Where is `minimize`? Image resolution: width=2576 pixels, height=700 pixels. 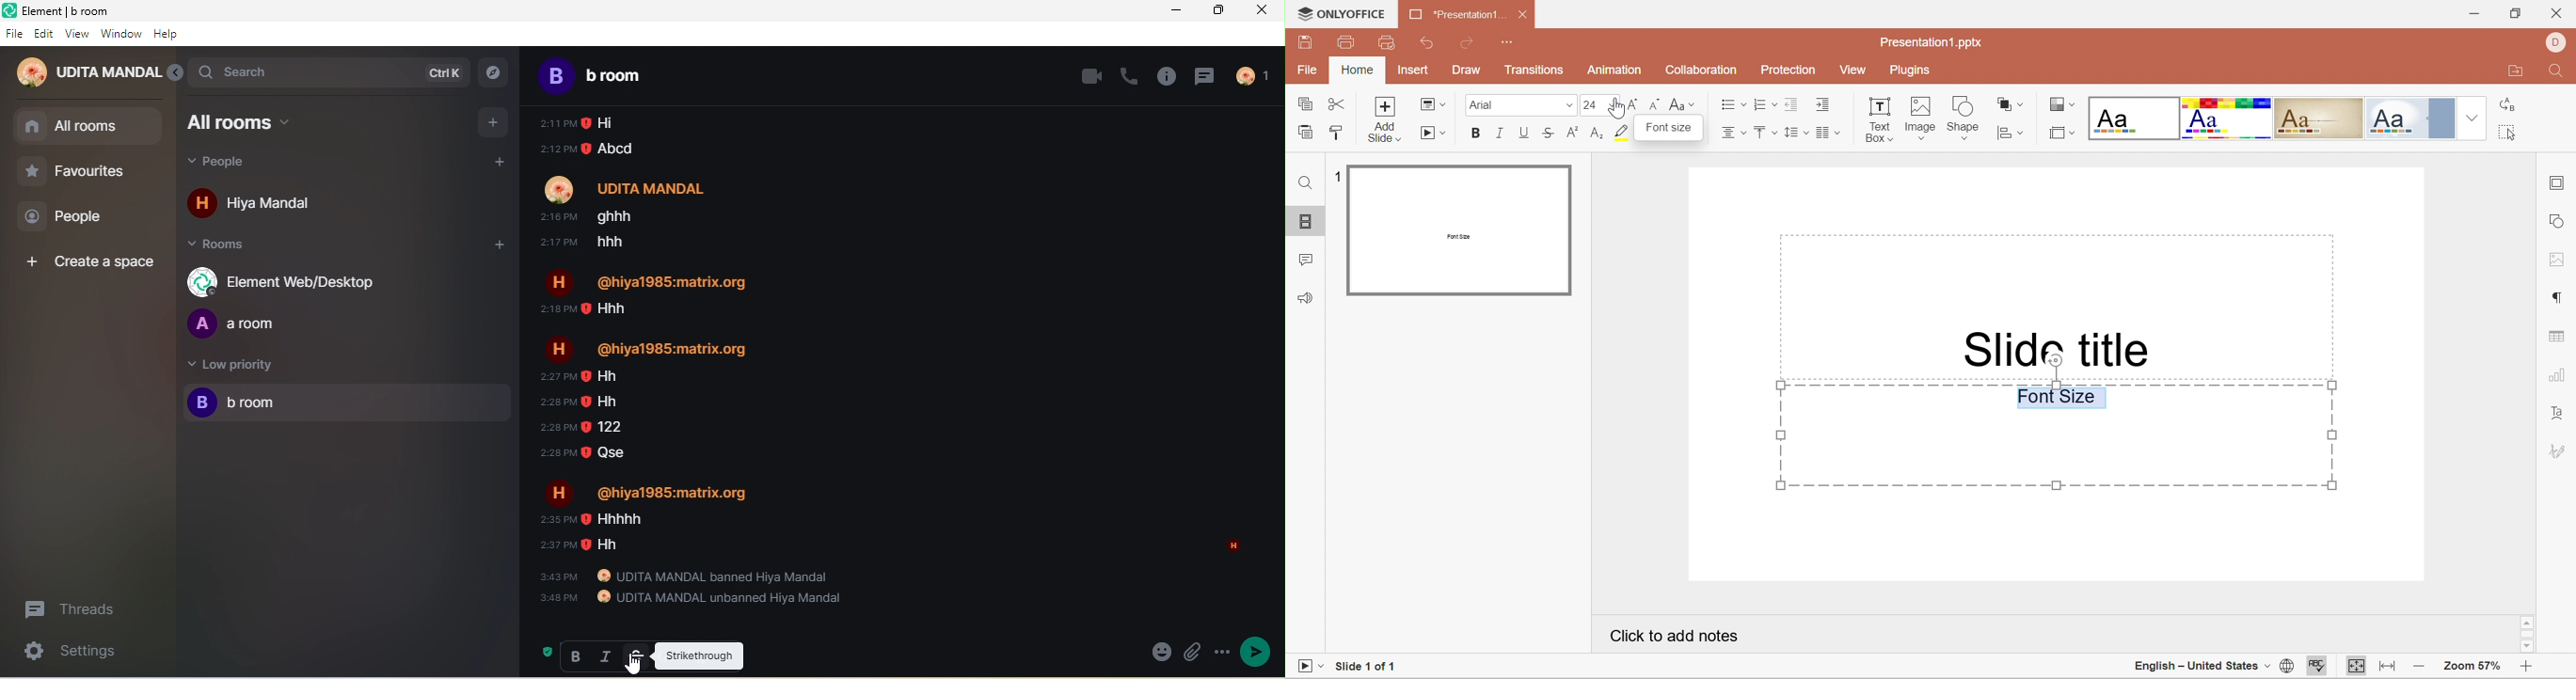
minimize is located at coordinates (1171, 14).